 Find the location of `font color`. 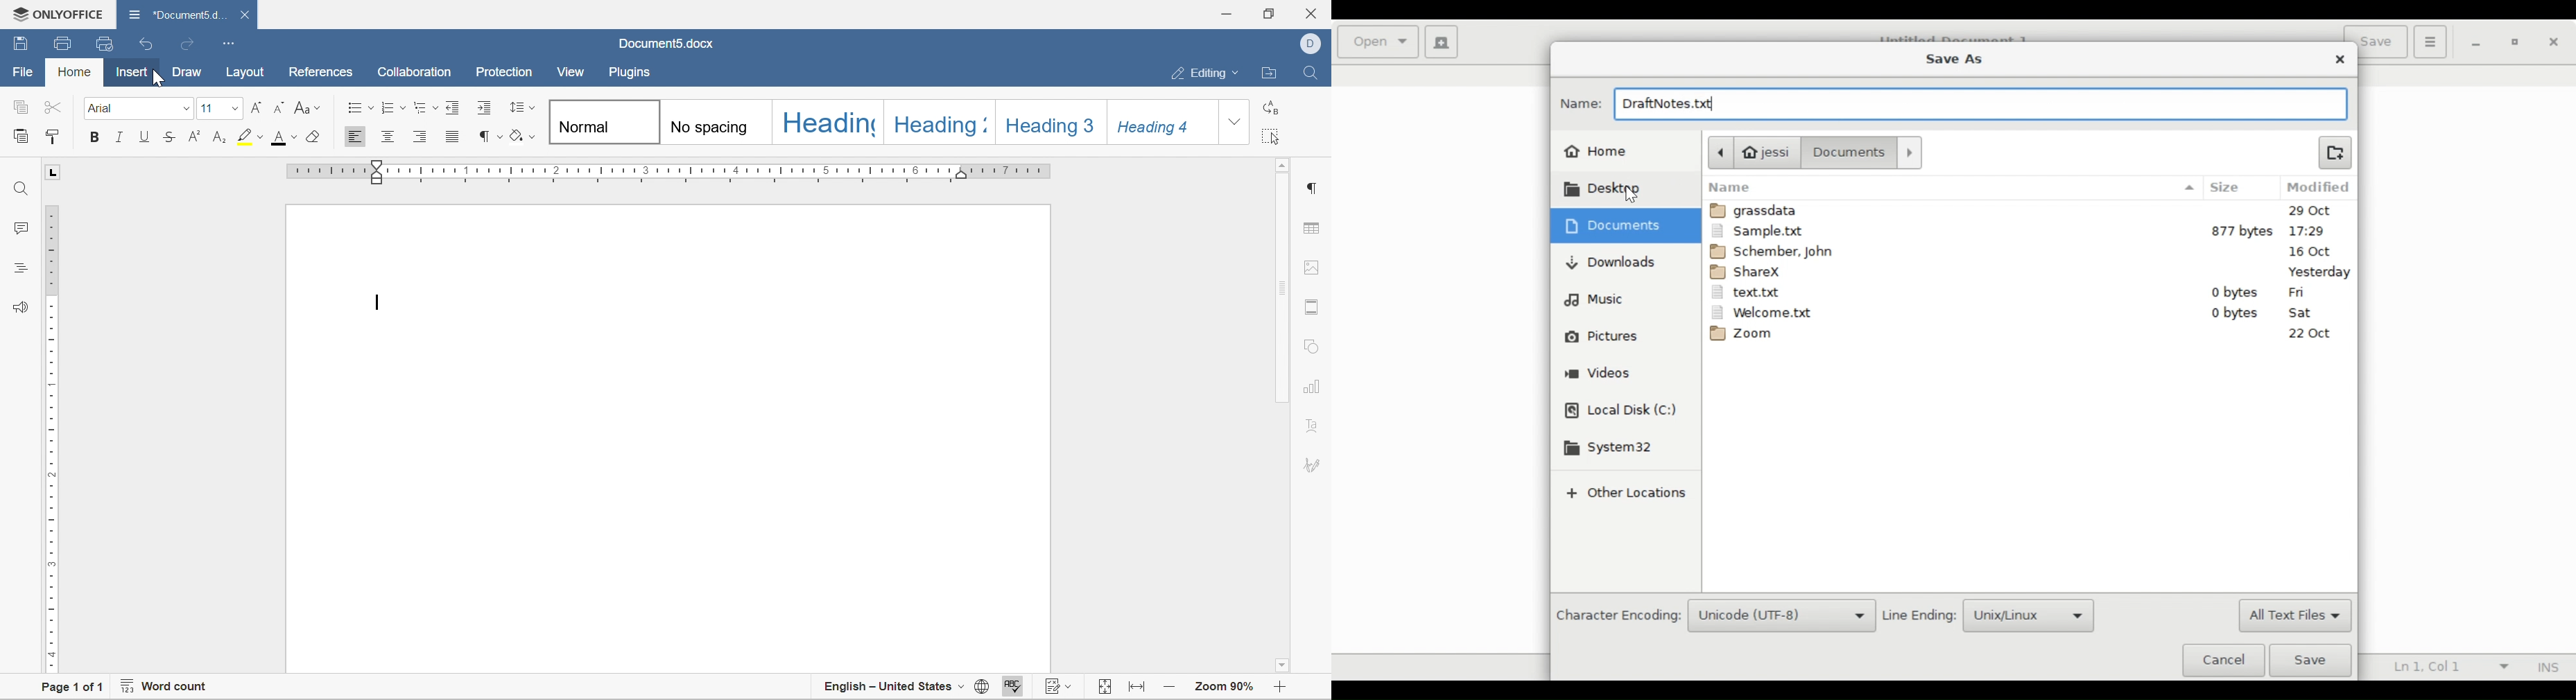

font color is located at coordinates (284, 138).